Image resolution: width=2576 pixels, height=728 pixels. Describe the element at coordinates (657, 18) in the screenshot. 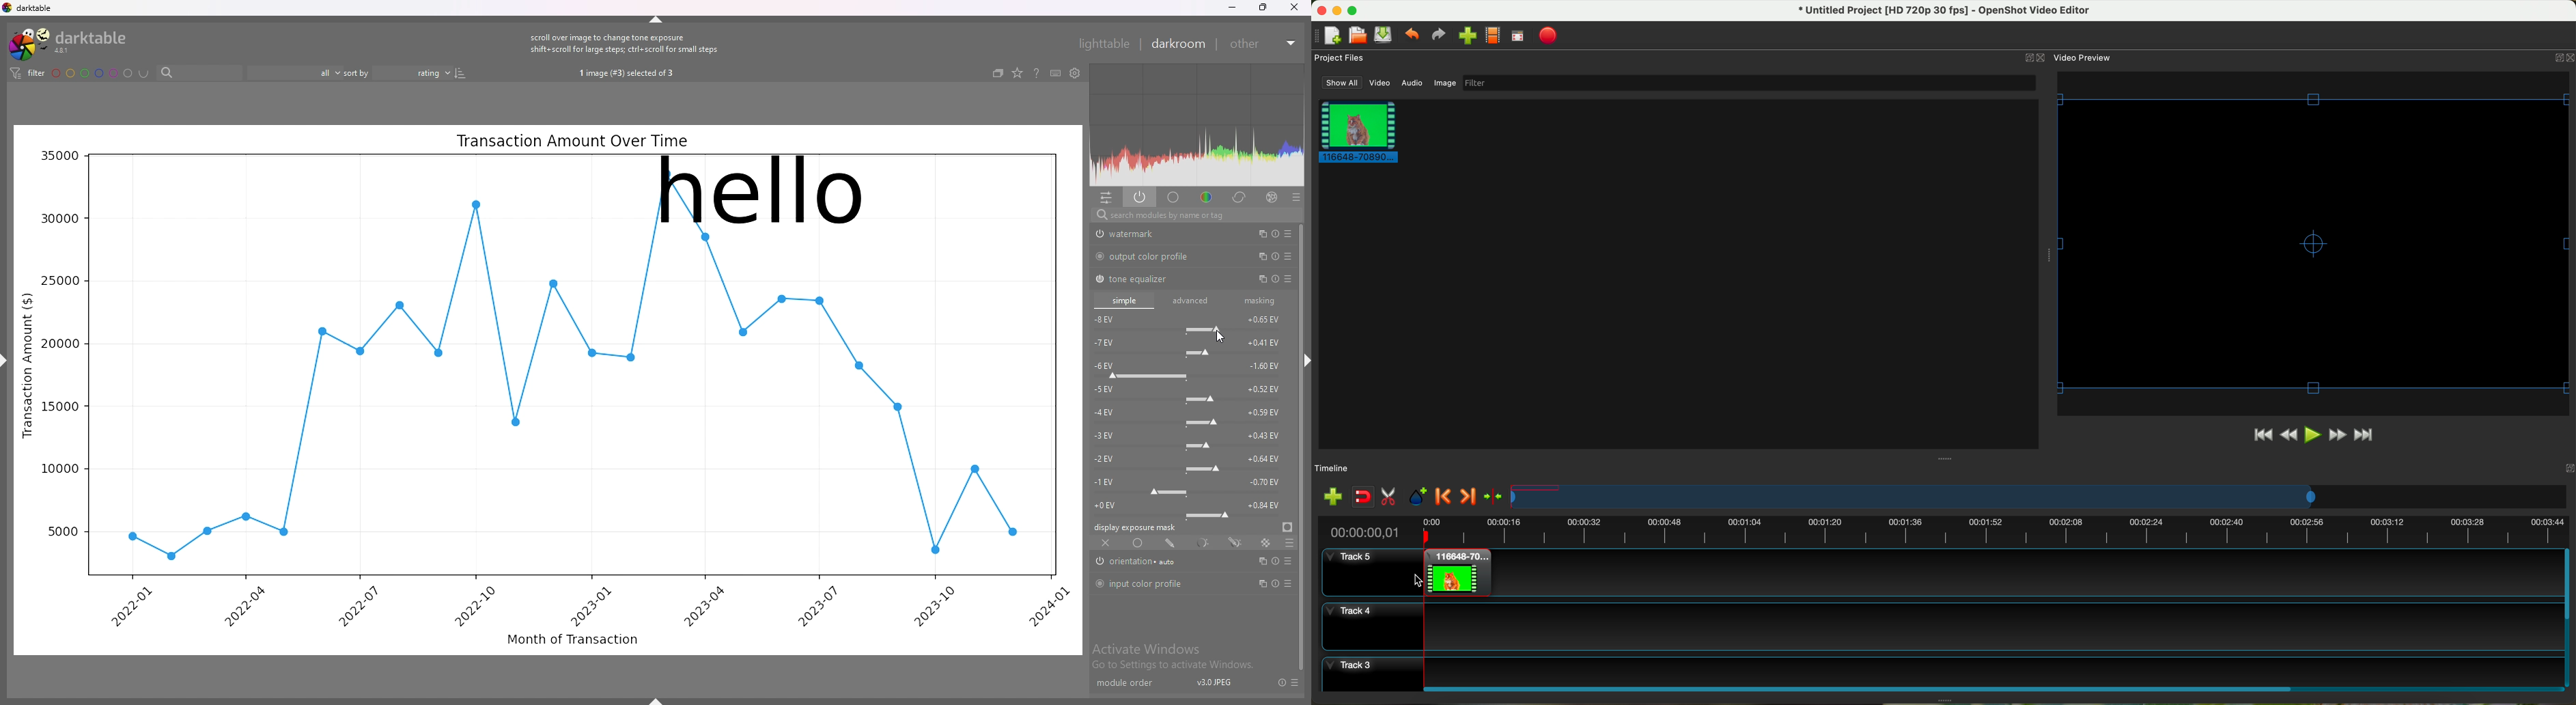

I see `hide` at that location.